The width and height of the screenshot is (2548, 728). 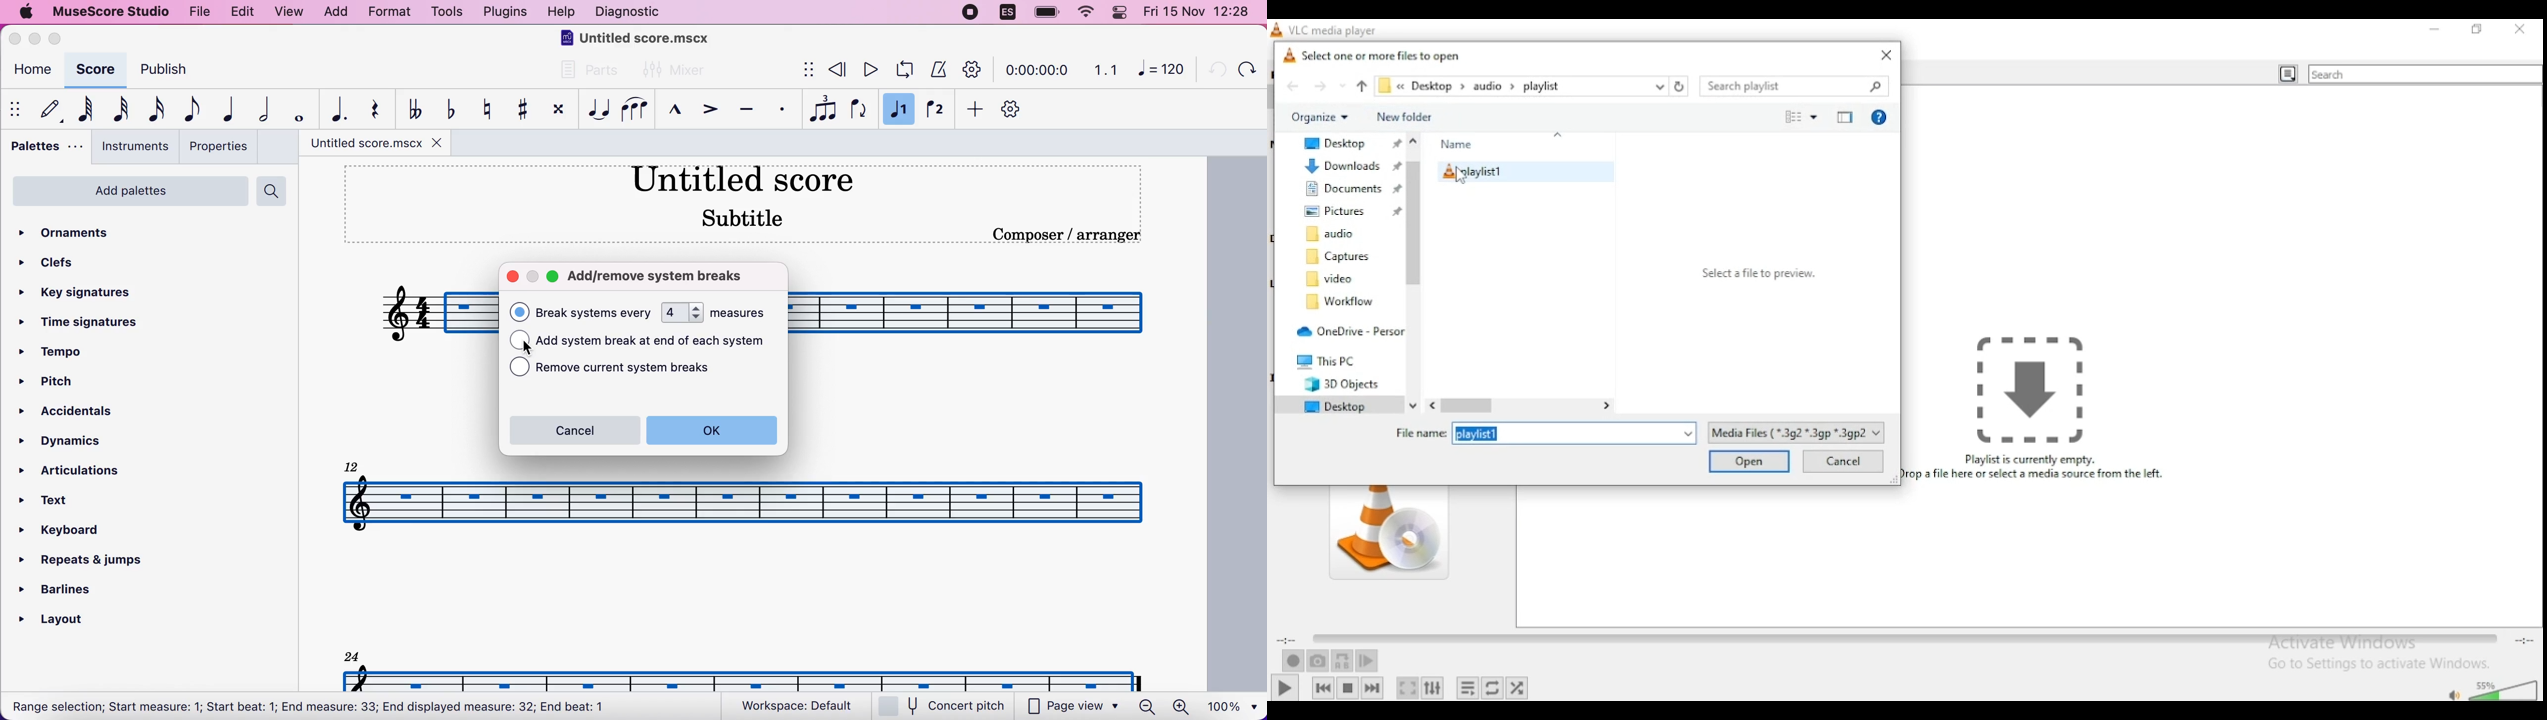 What do you see at coordinates (440, 142) in the screenshot?
I see `close` at bounding box center [440, 142].